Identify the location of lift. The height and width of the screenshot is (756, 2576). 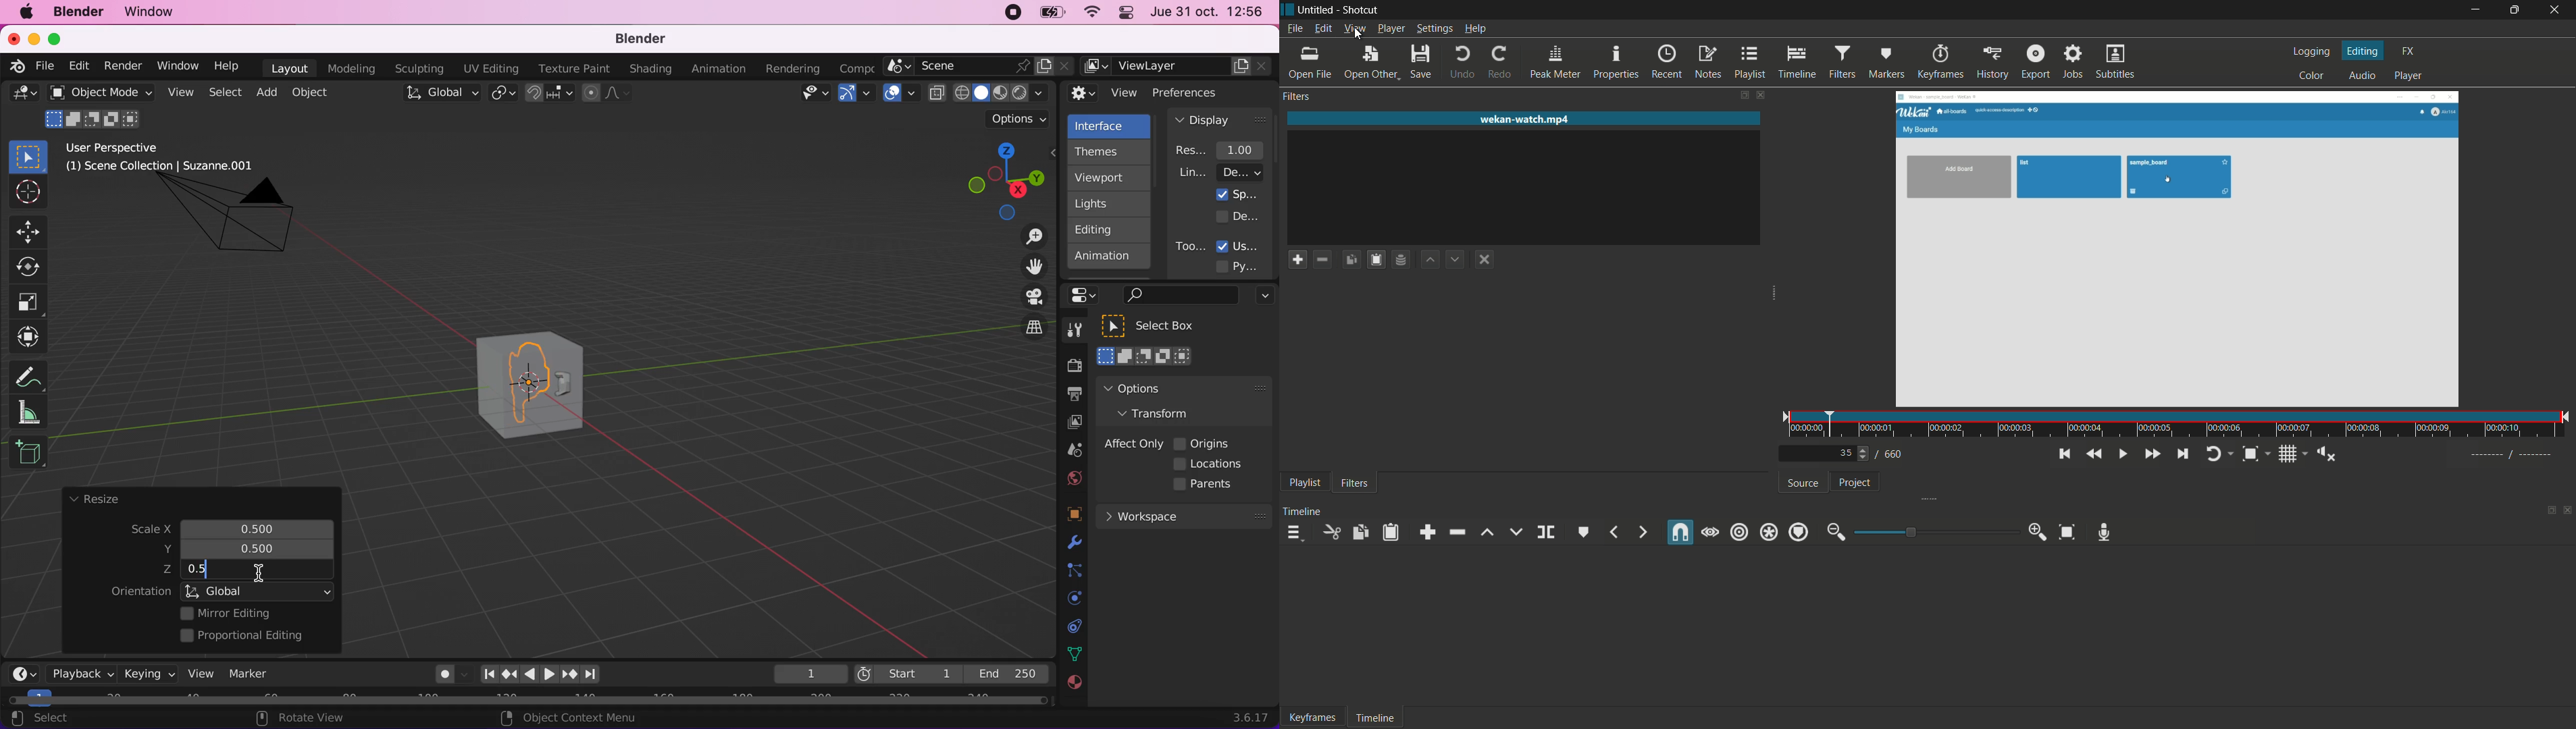
(1487, 532).